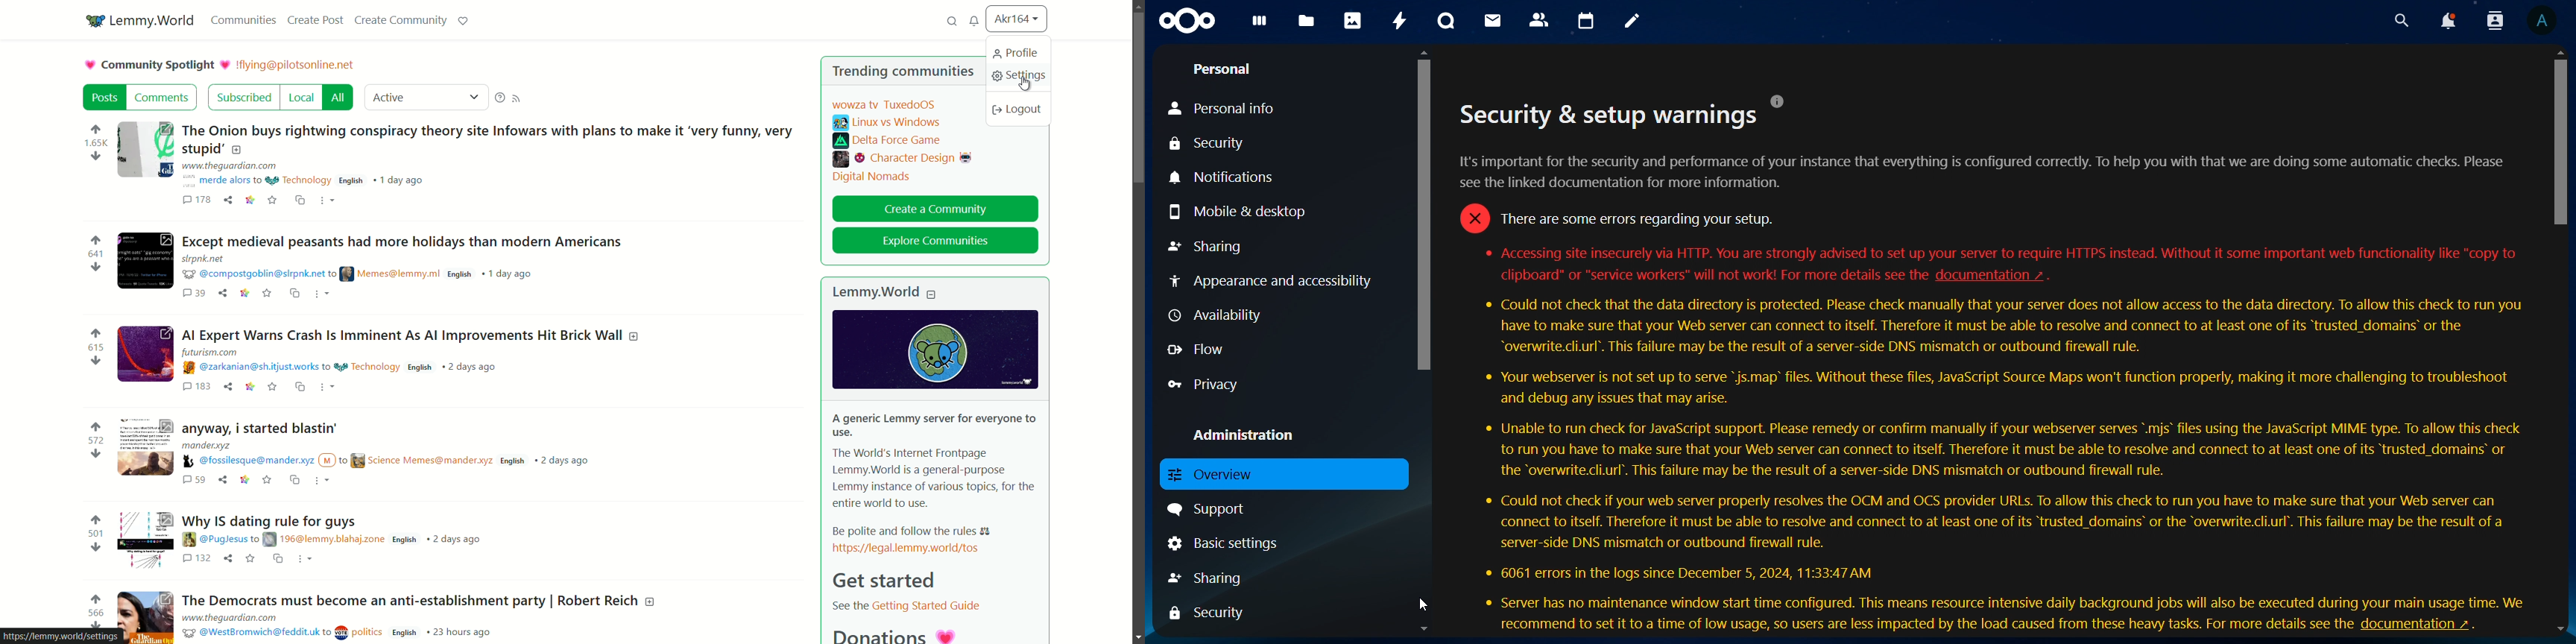 Image resolution: width=2576 pixels, height=644 pixels. What do you see at coordinates (323, 479) in the screenshot?
I see `more` at bounding box center [323, 479].